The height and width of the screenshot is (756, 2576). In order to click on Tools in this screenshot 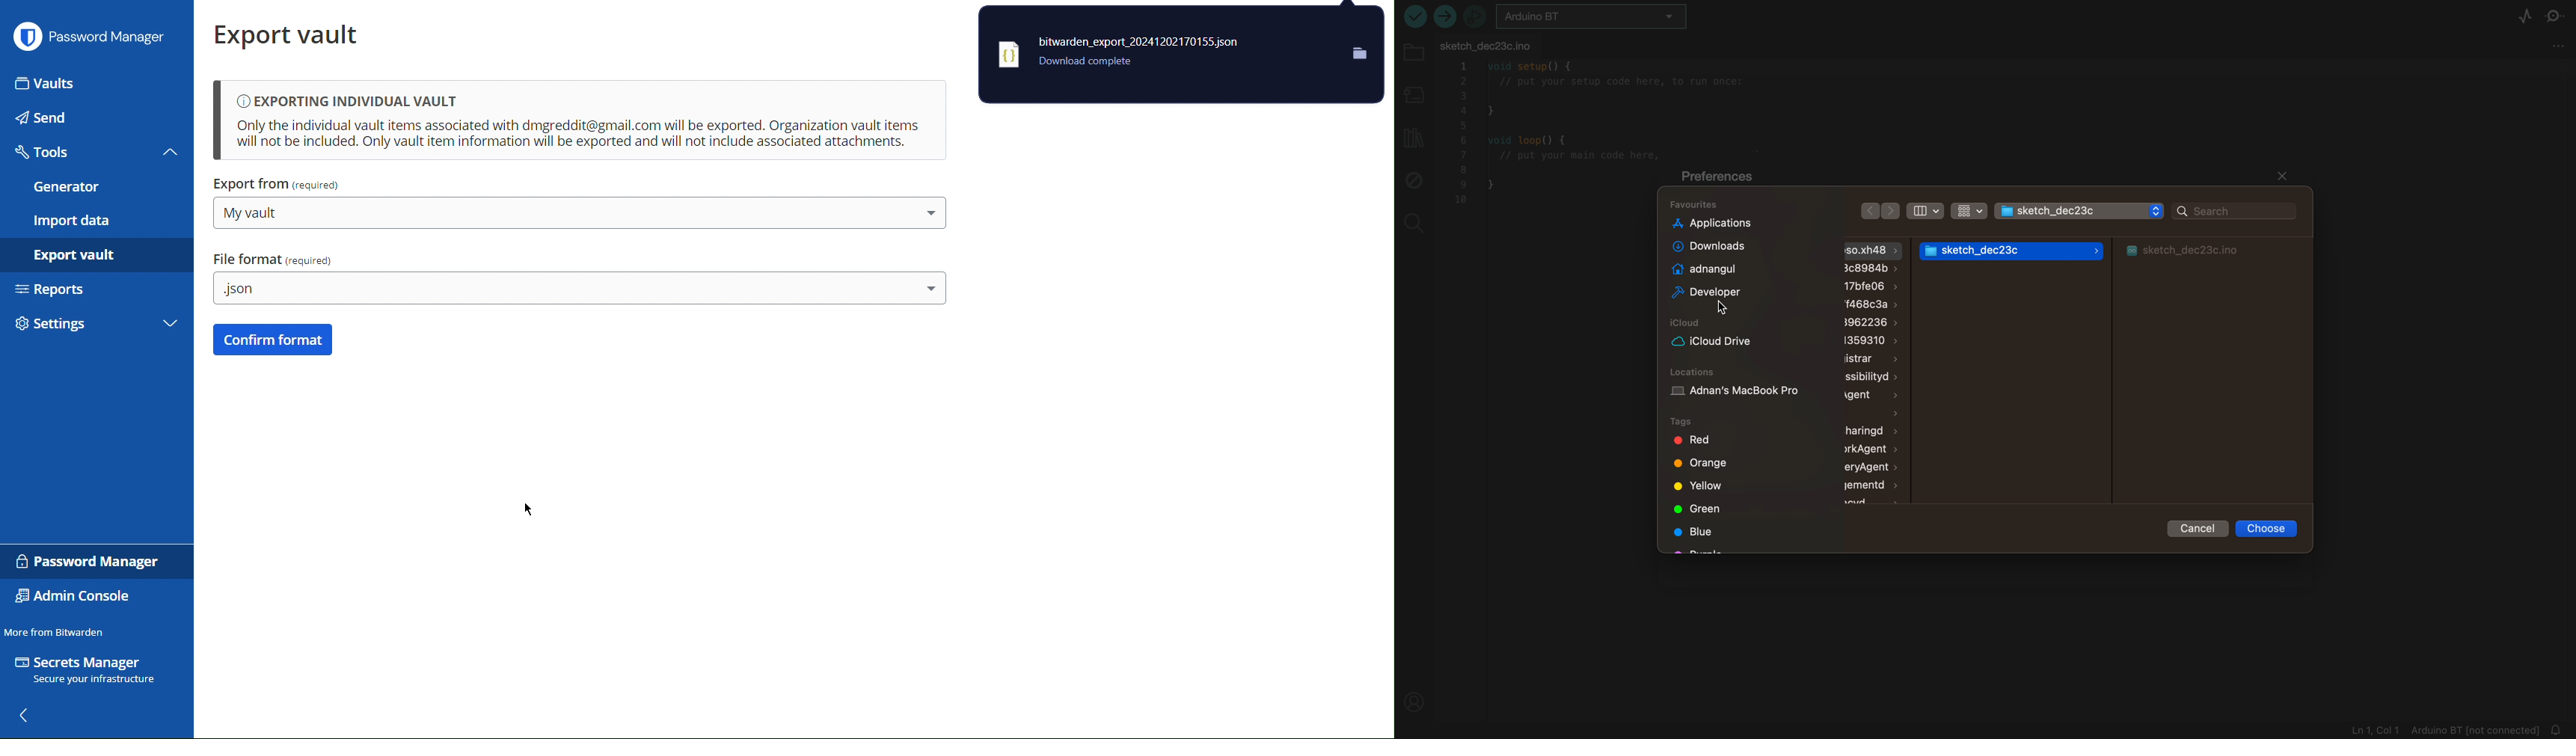, I will do `click(94, 155)`.